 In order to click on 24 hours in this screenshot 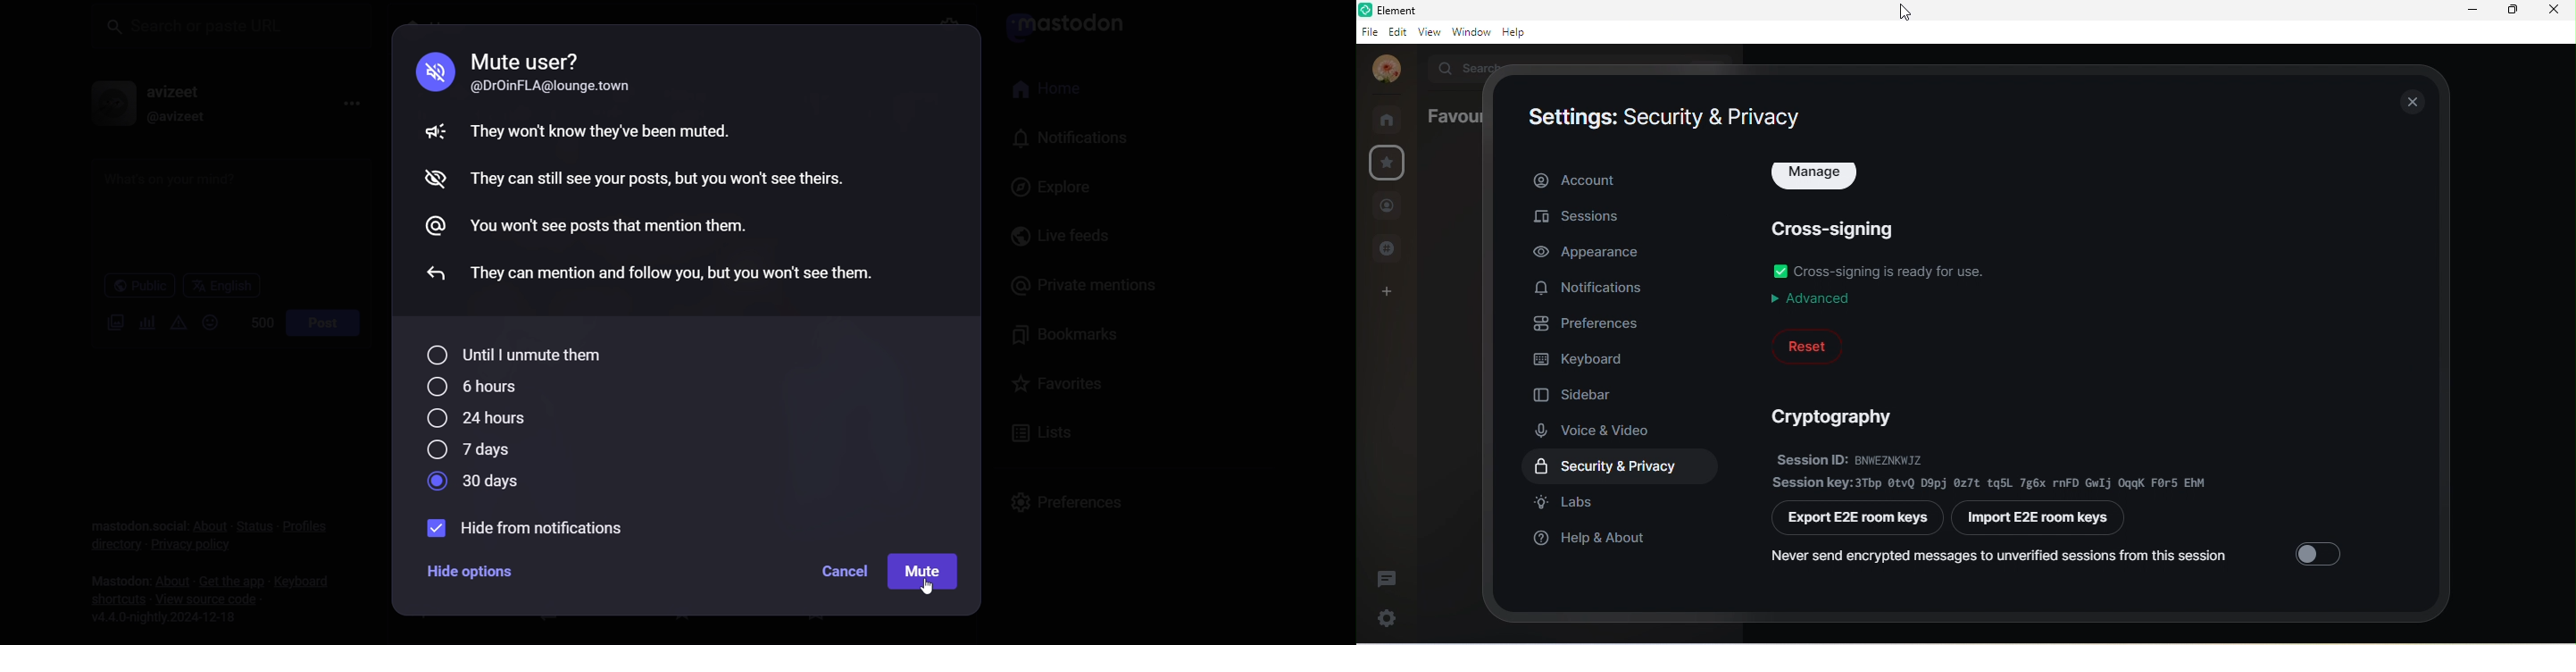, I will do `click(474, 420)`.